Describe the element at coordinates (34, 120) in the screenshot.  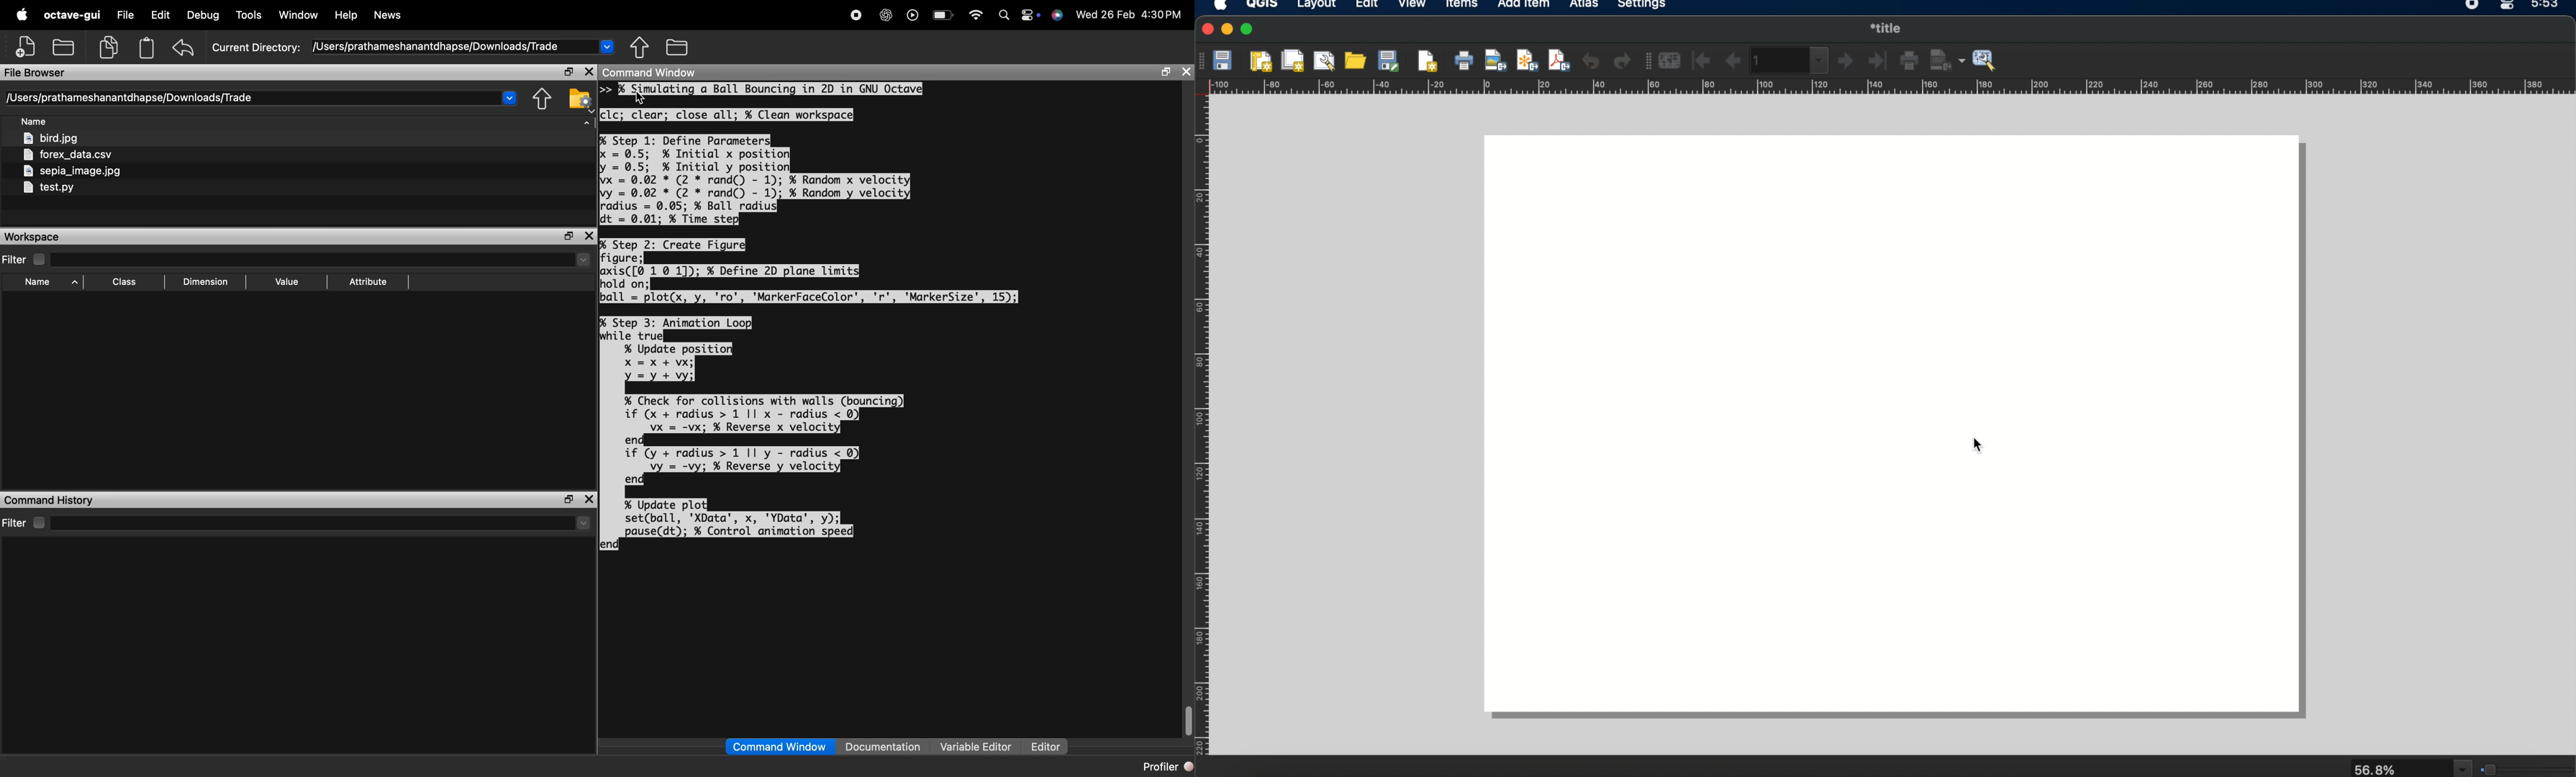
I see `Name` at that location.